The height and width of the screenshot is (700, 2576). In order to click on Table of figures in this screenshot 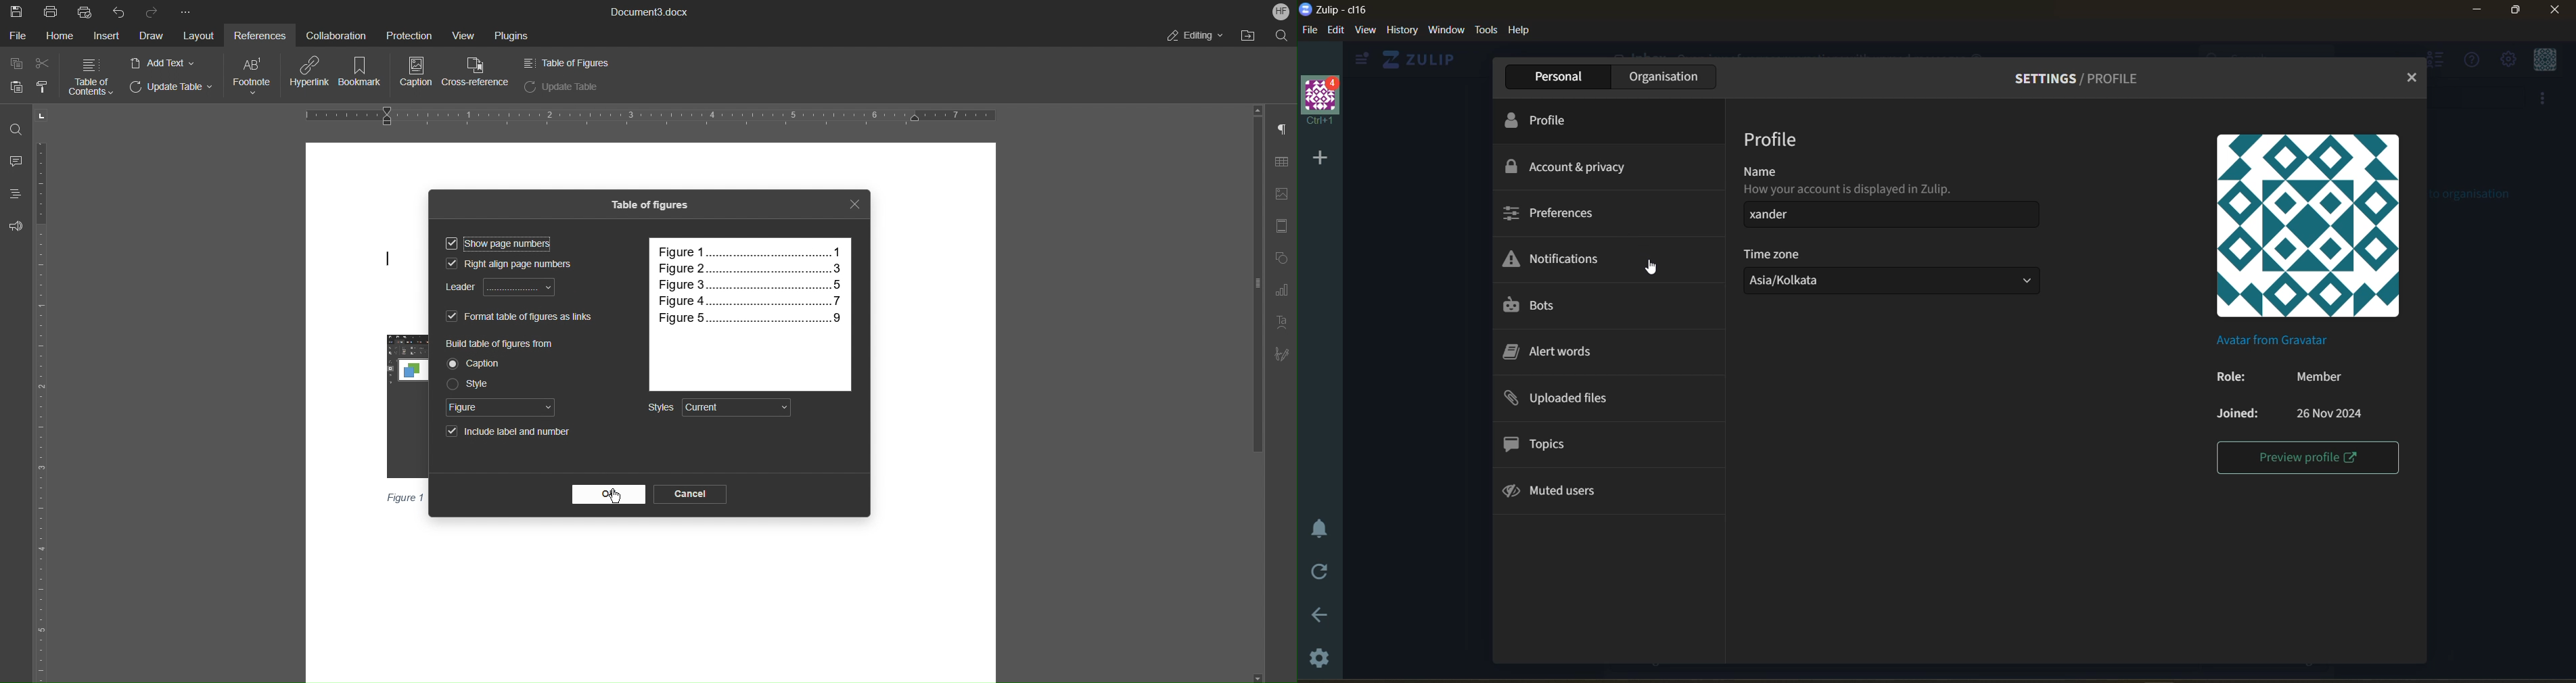, I will do `click(649, 206)`.